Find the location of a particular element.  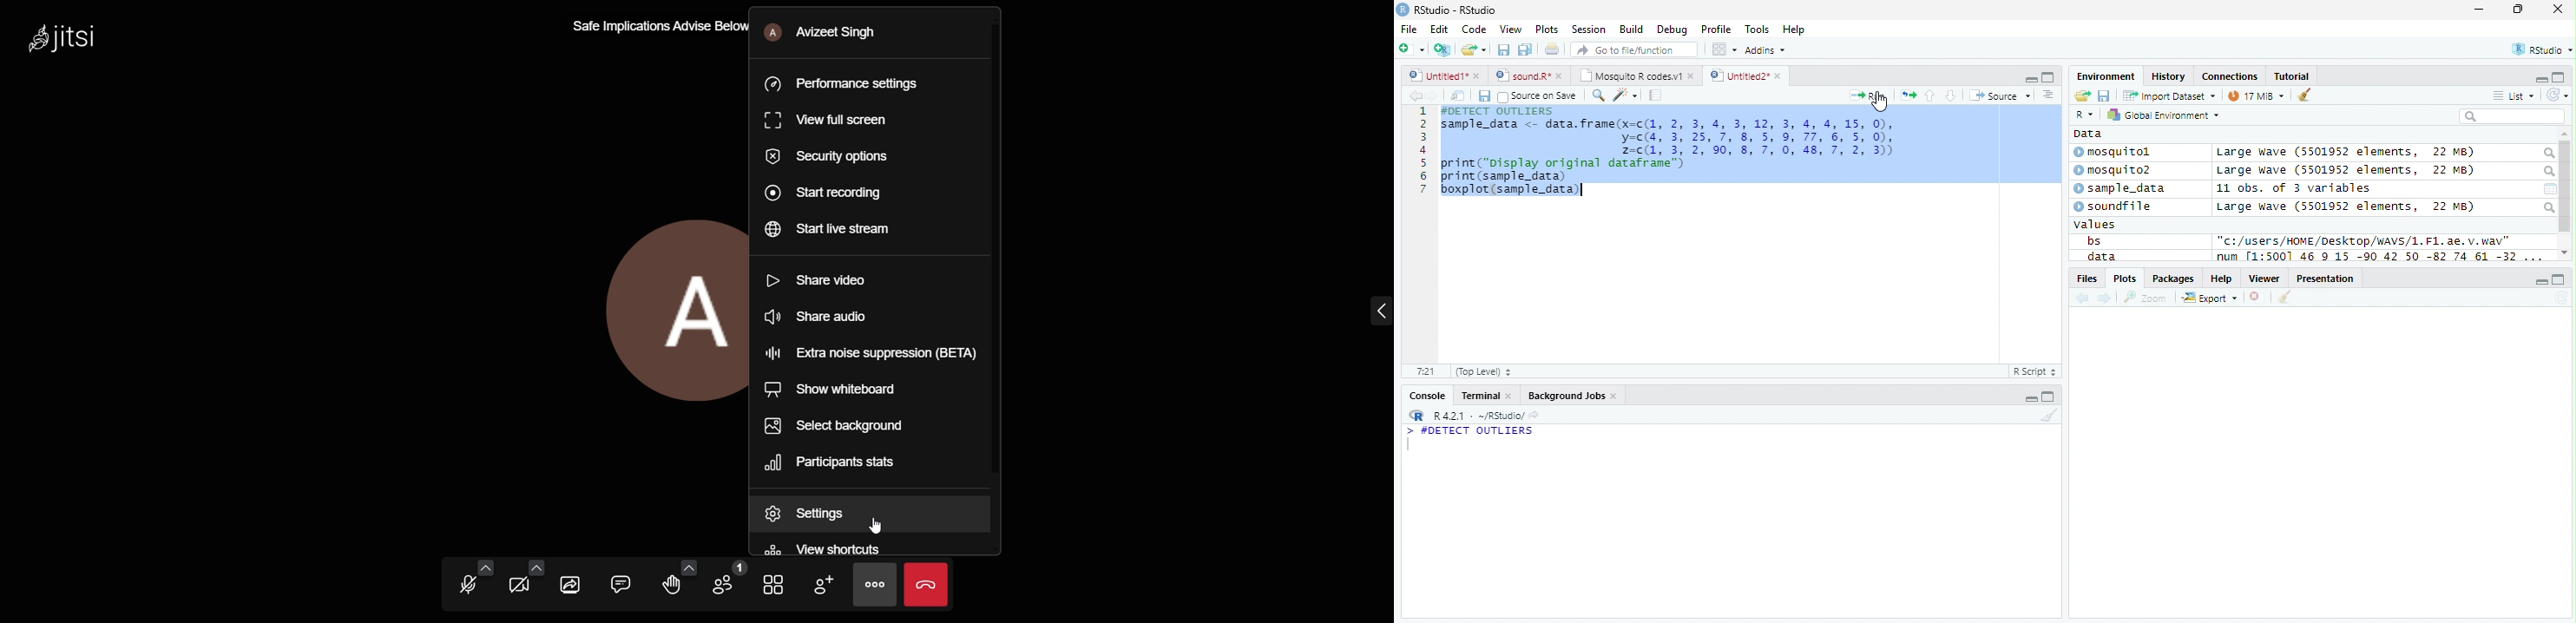

search is located at coordinates (2547, 154).